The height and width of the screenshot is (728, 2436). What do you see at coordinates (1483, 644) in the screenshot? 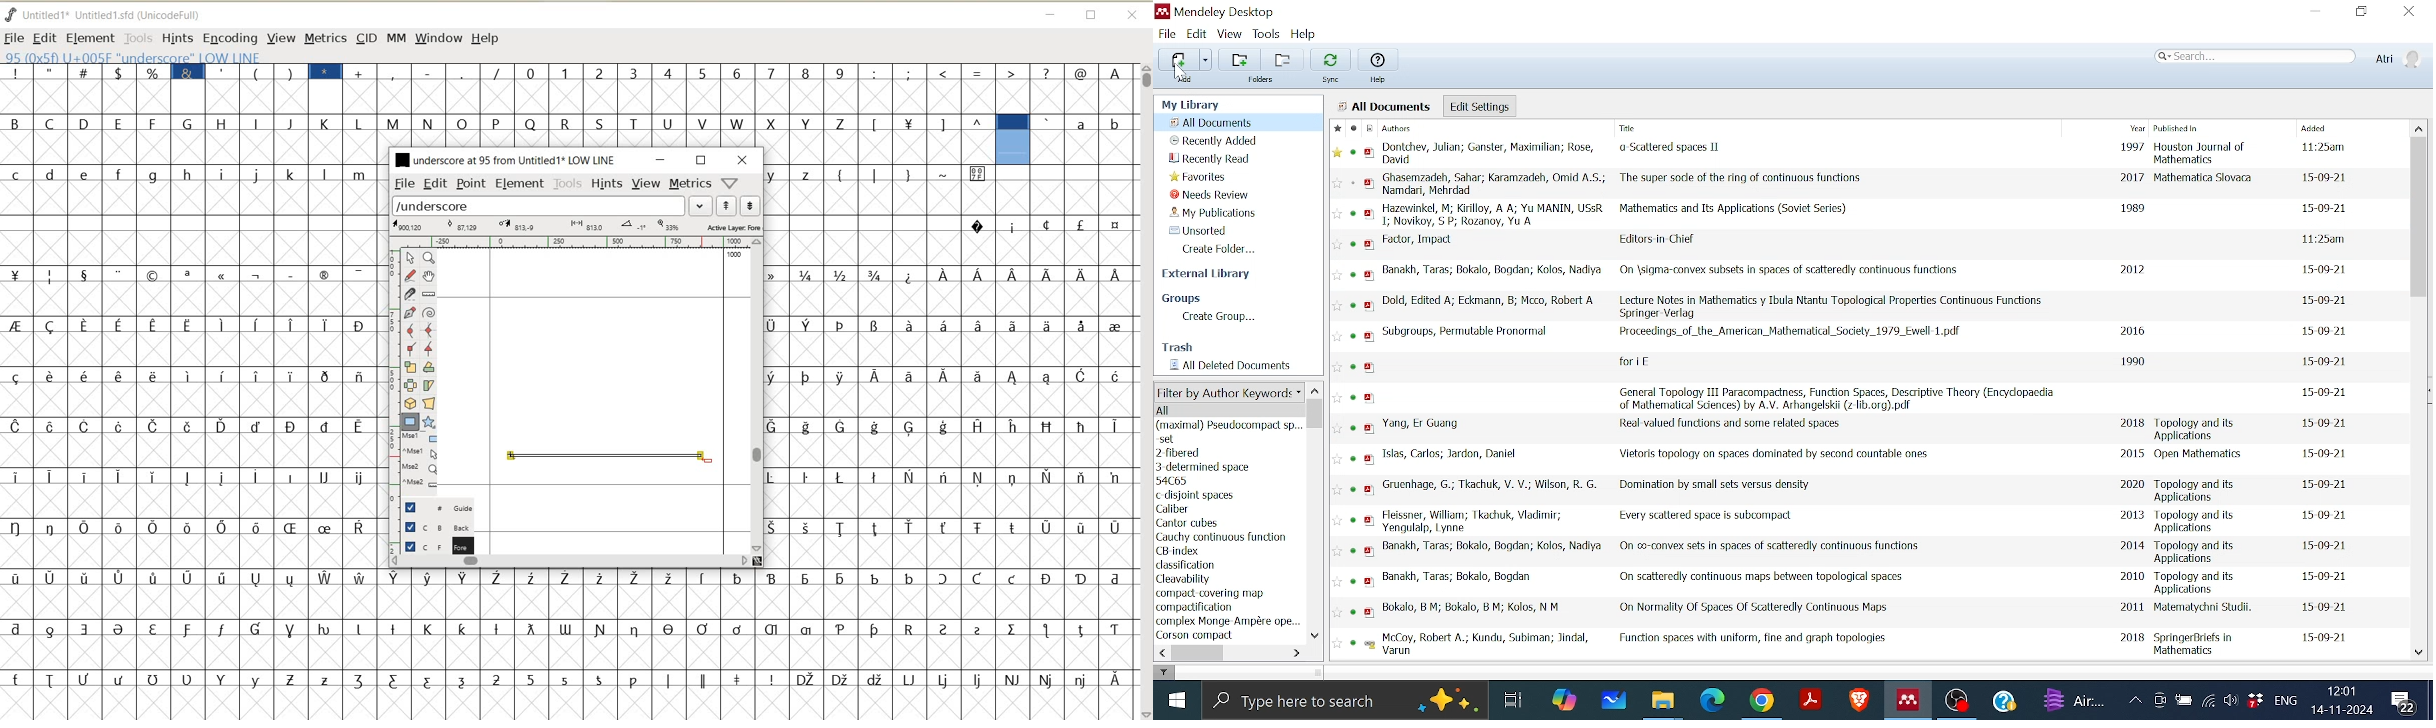
I see `Author` at bounding box center [1483, 644].